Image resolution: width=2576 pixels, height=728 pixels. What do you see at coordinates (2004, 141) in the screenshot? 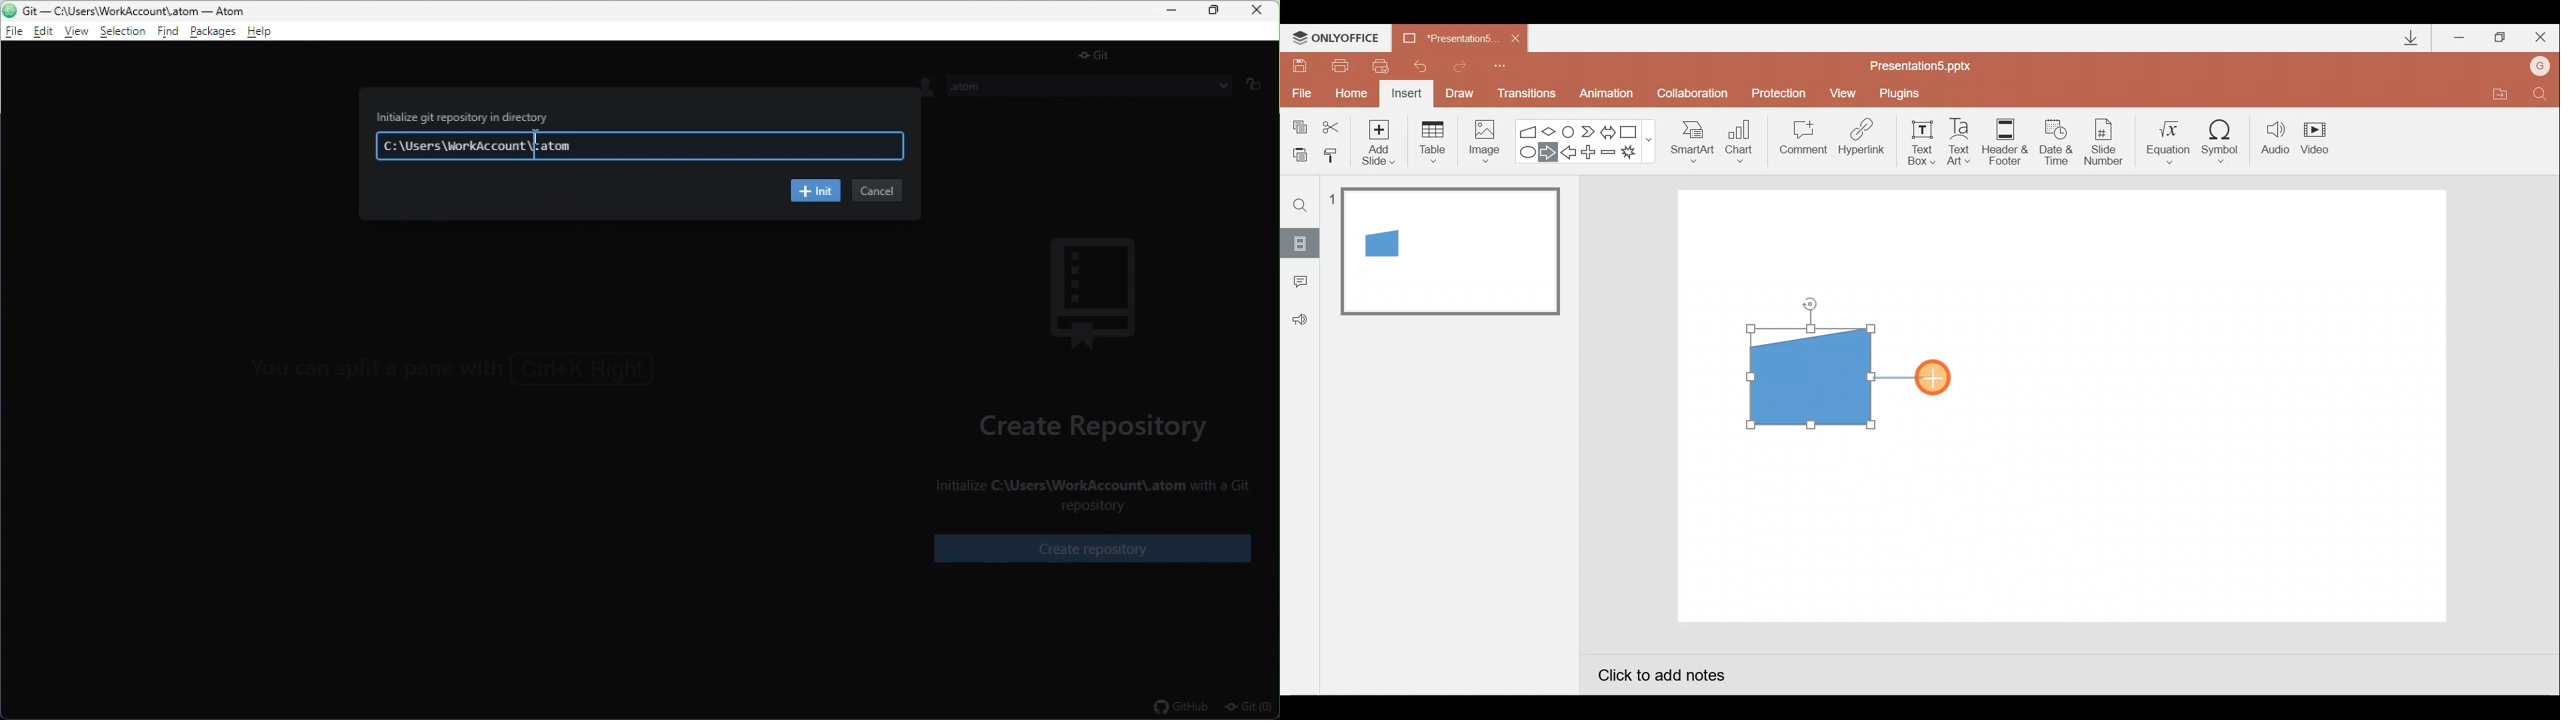
I see `Header & footer` at bounding box center [2004, 141].